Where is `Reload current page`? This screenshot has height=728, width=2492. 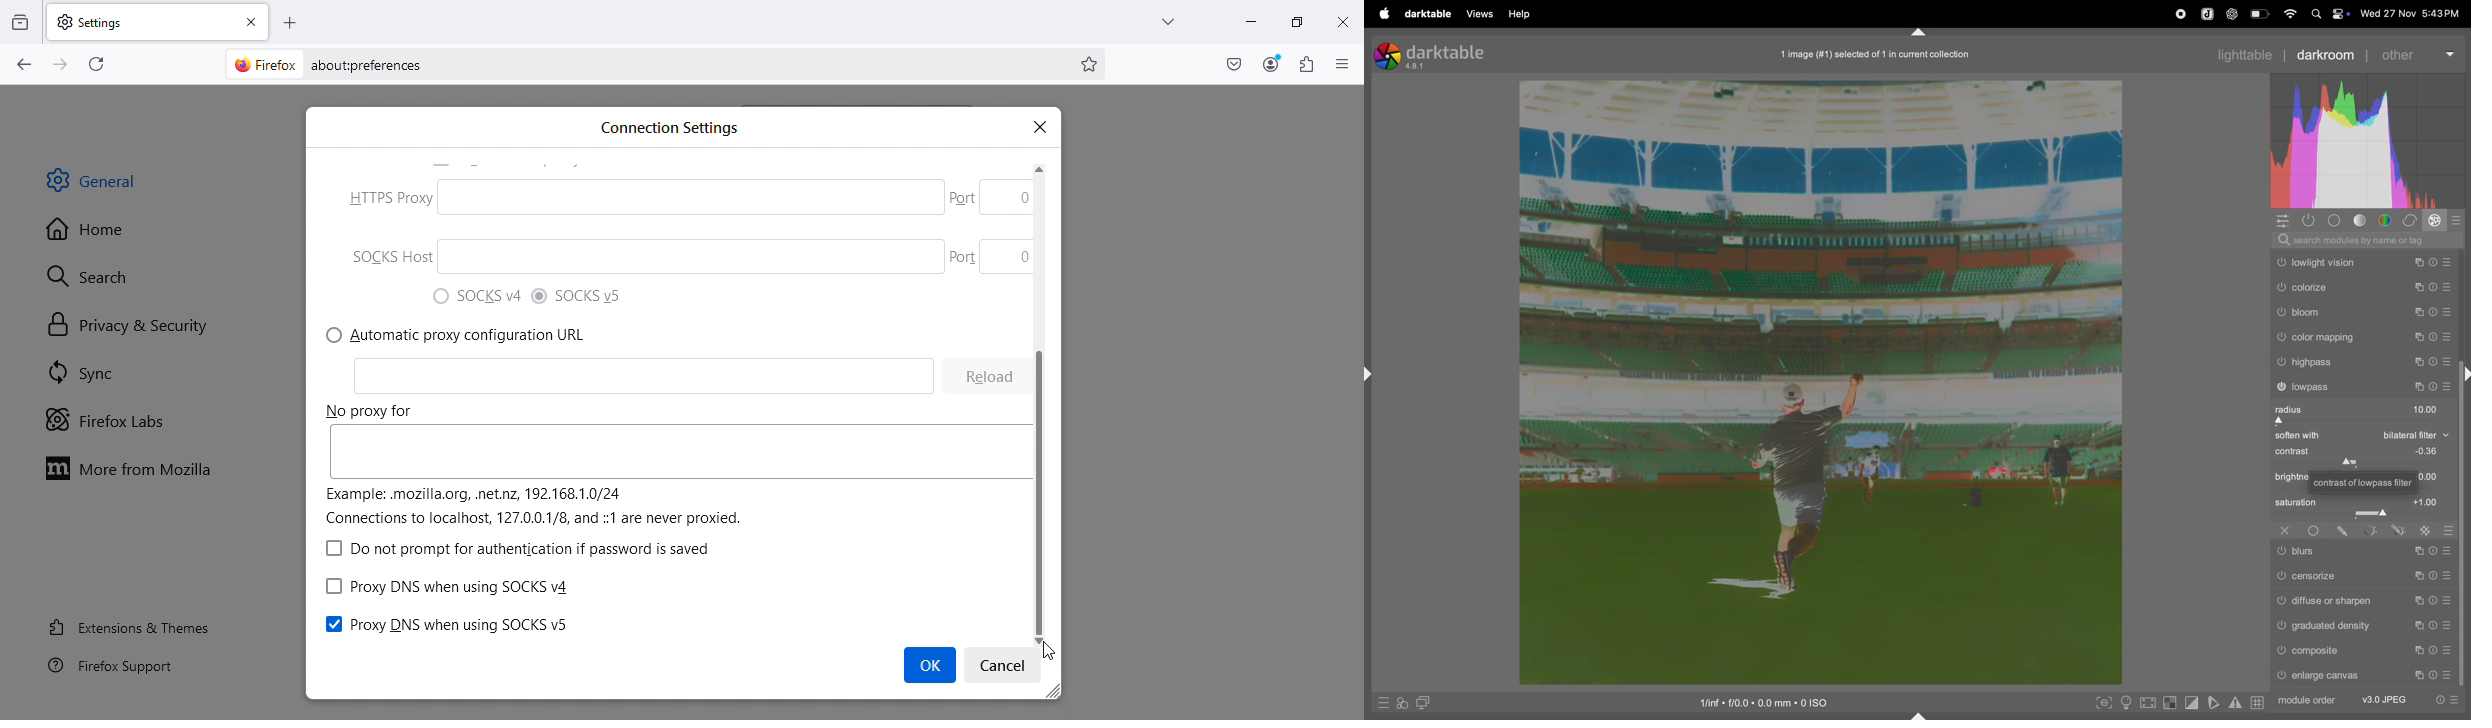
Reload current page is located at coordinates (99, 62).